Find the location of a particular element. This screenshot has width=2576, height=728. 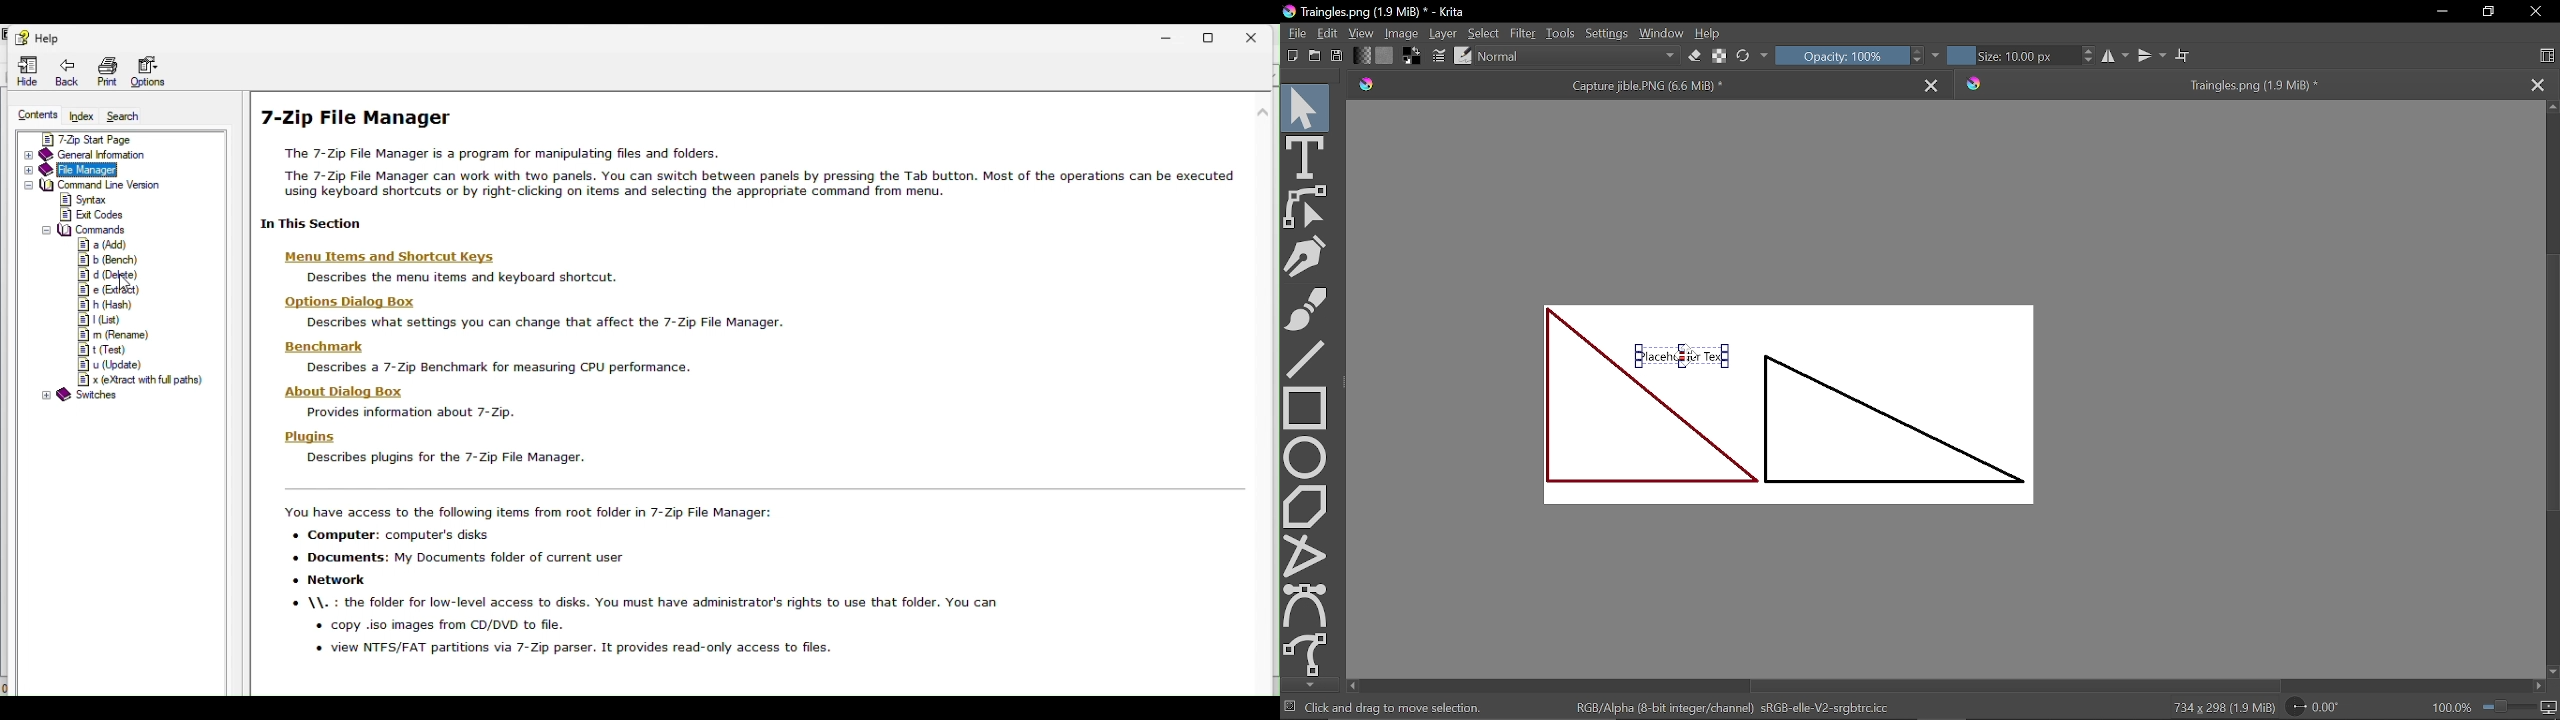

Rotate is located at coordinates (2313, 708).